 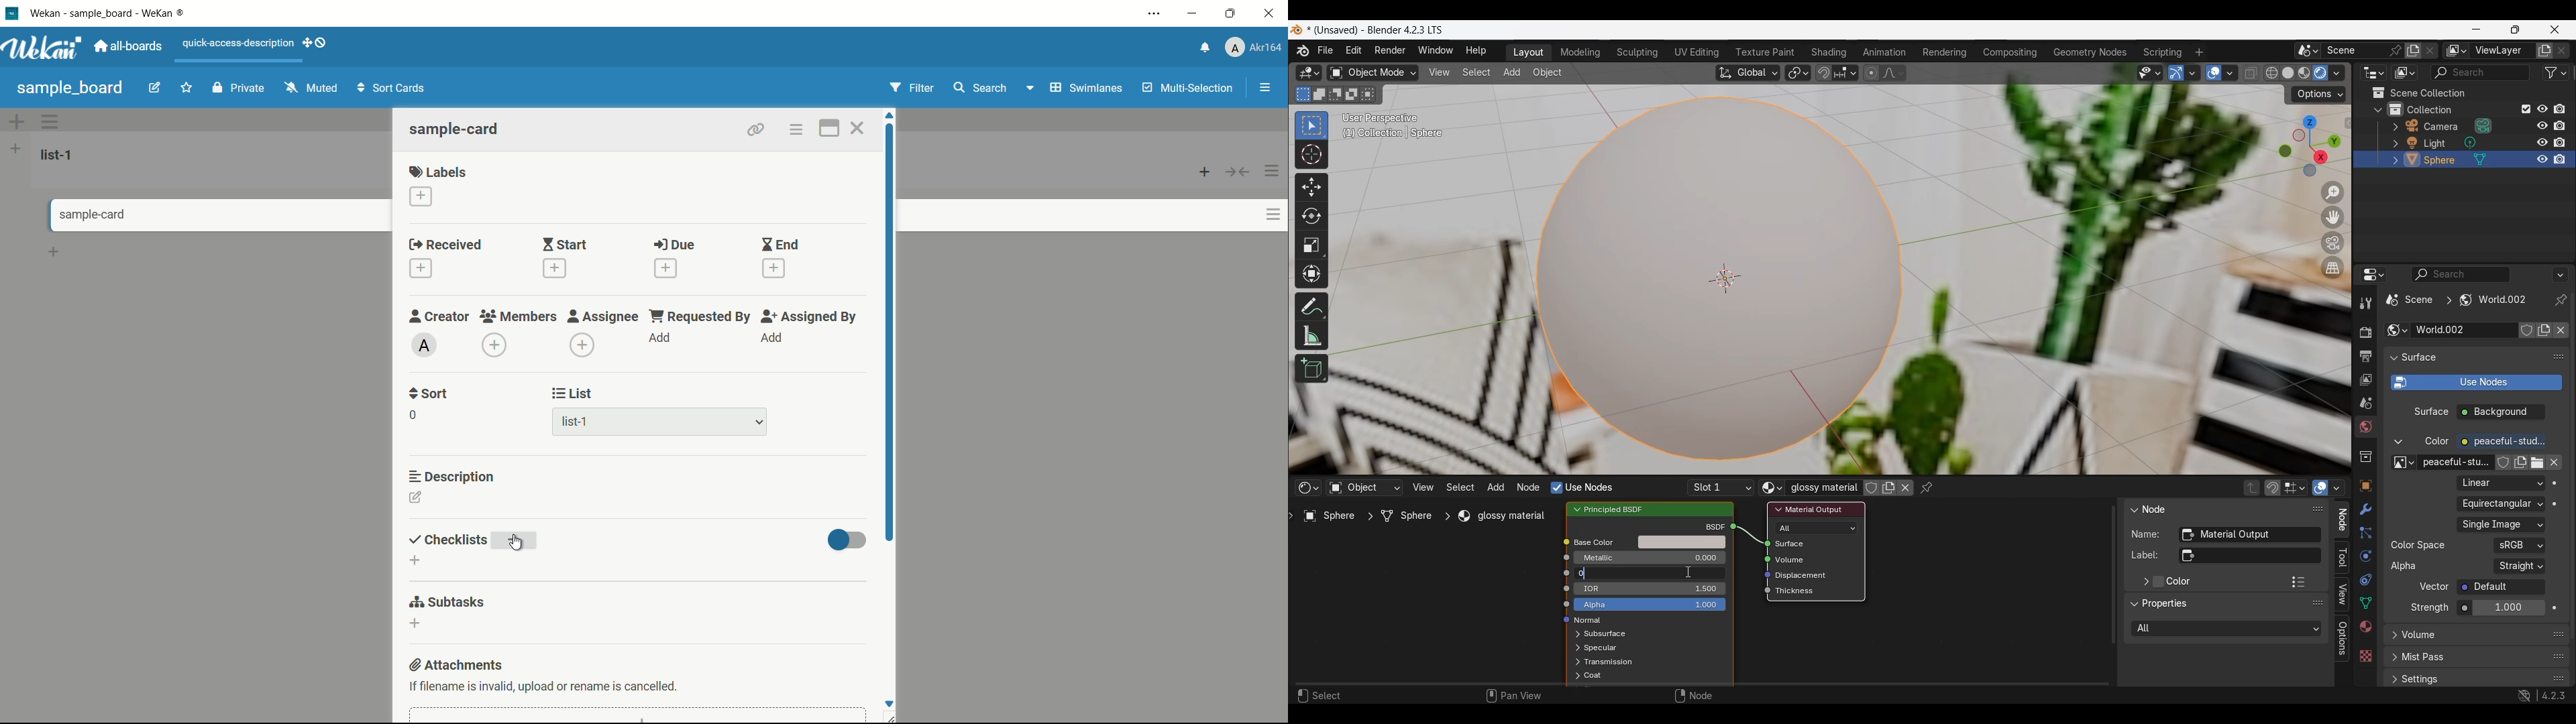 I want to click on minimize, so click(x=1191, y=14).